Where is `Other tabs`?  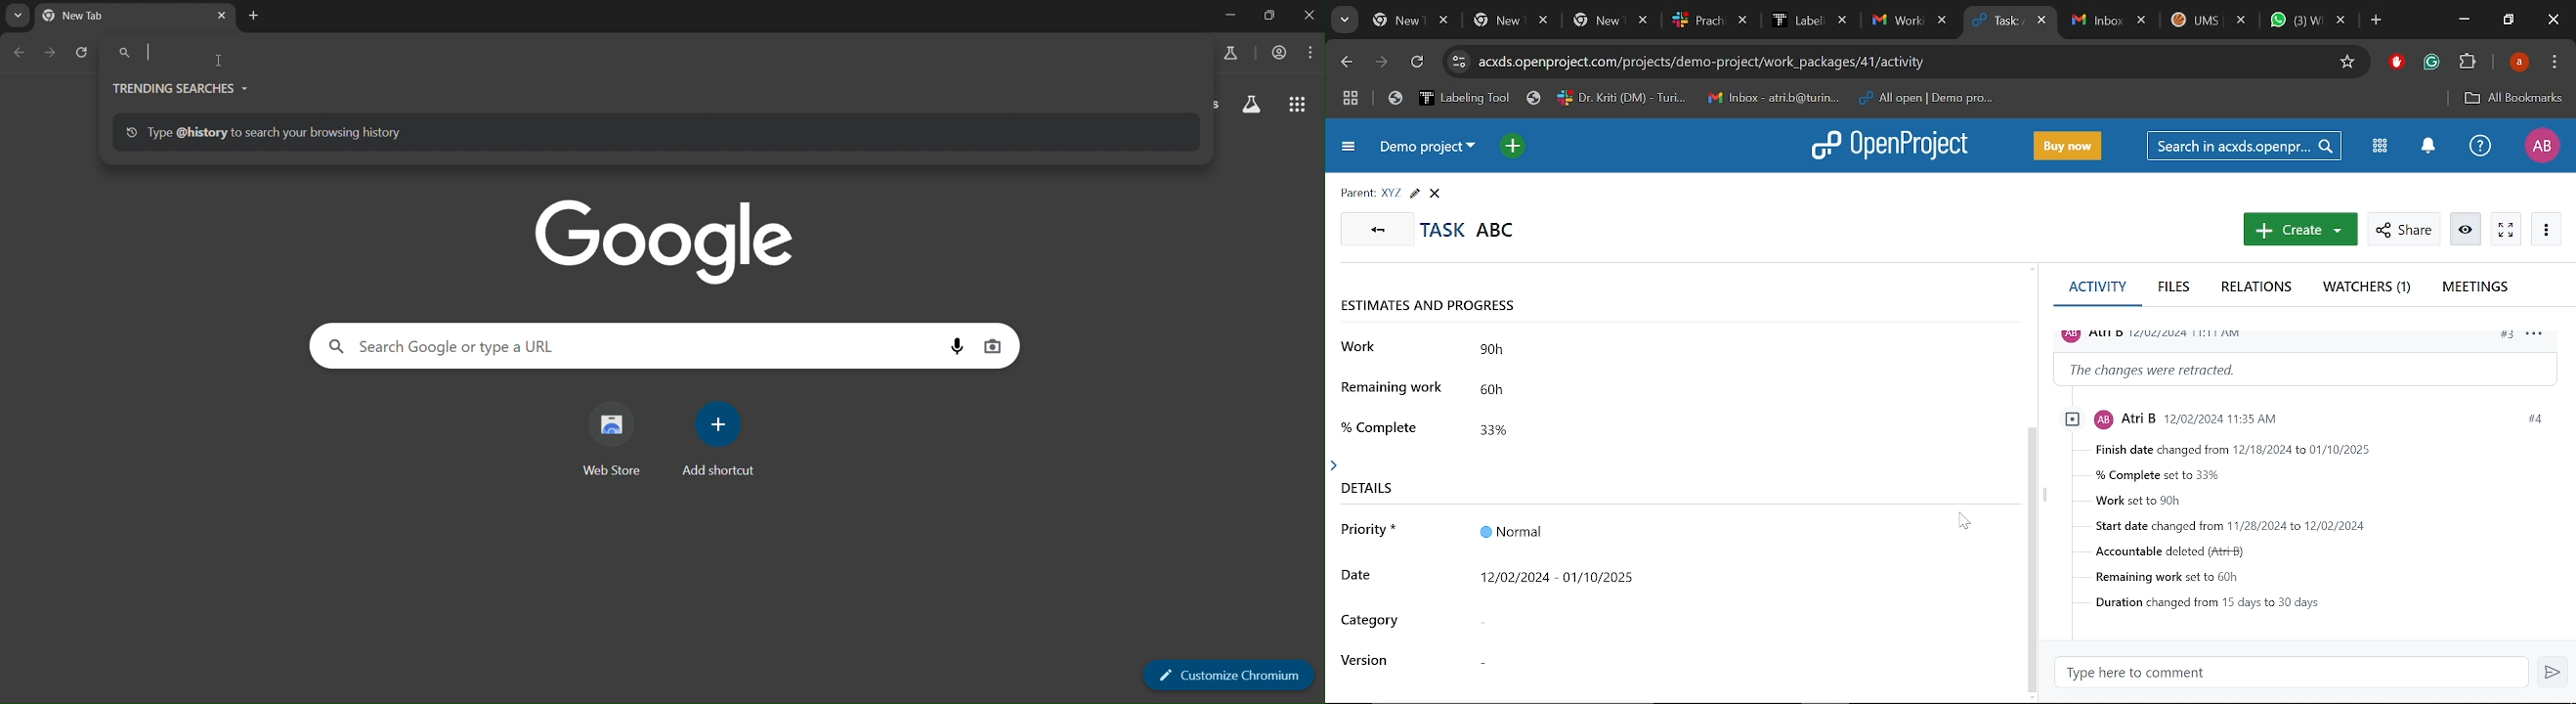
Other tabs is located at coordinates (2210, 22).